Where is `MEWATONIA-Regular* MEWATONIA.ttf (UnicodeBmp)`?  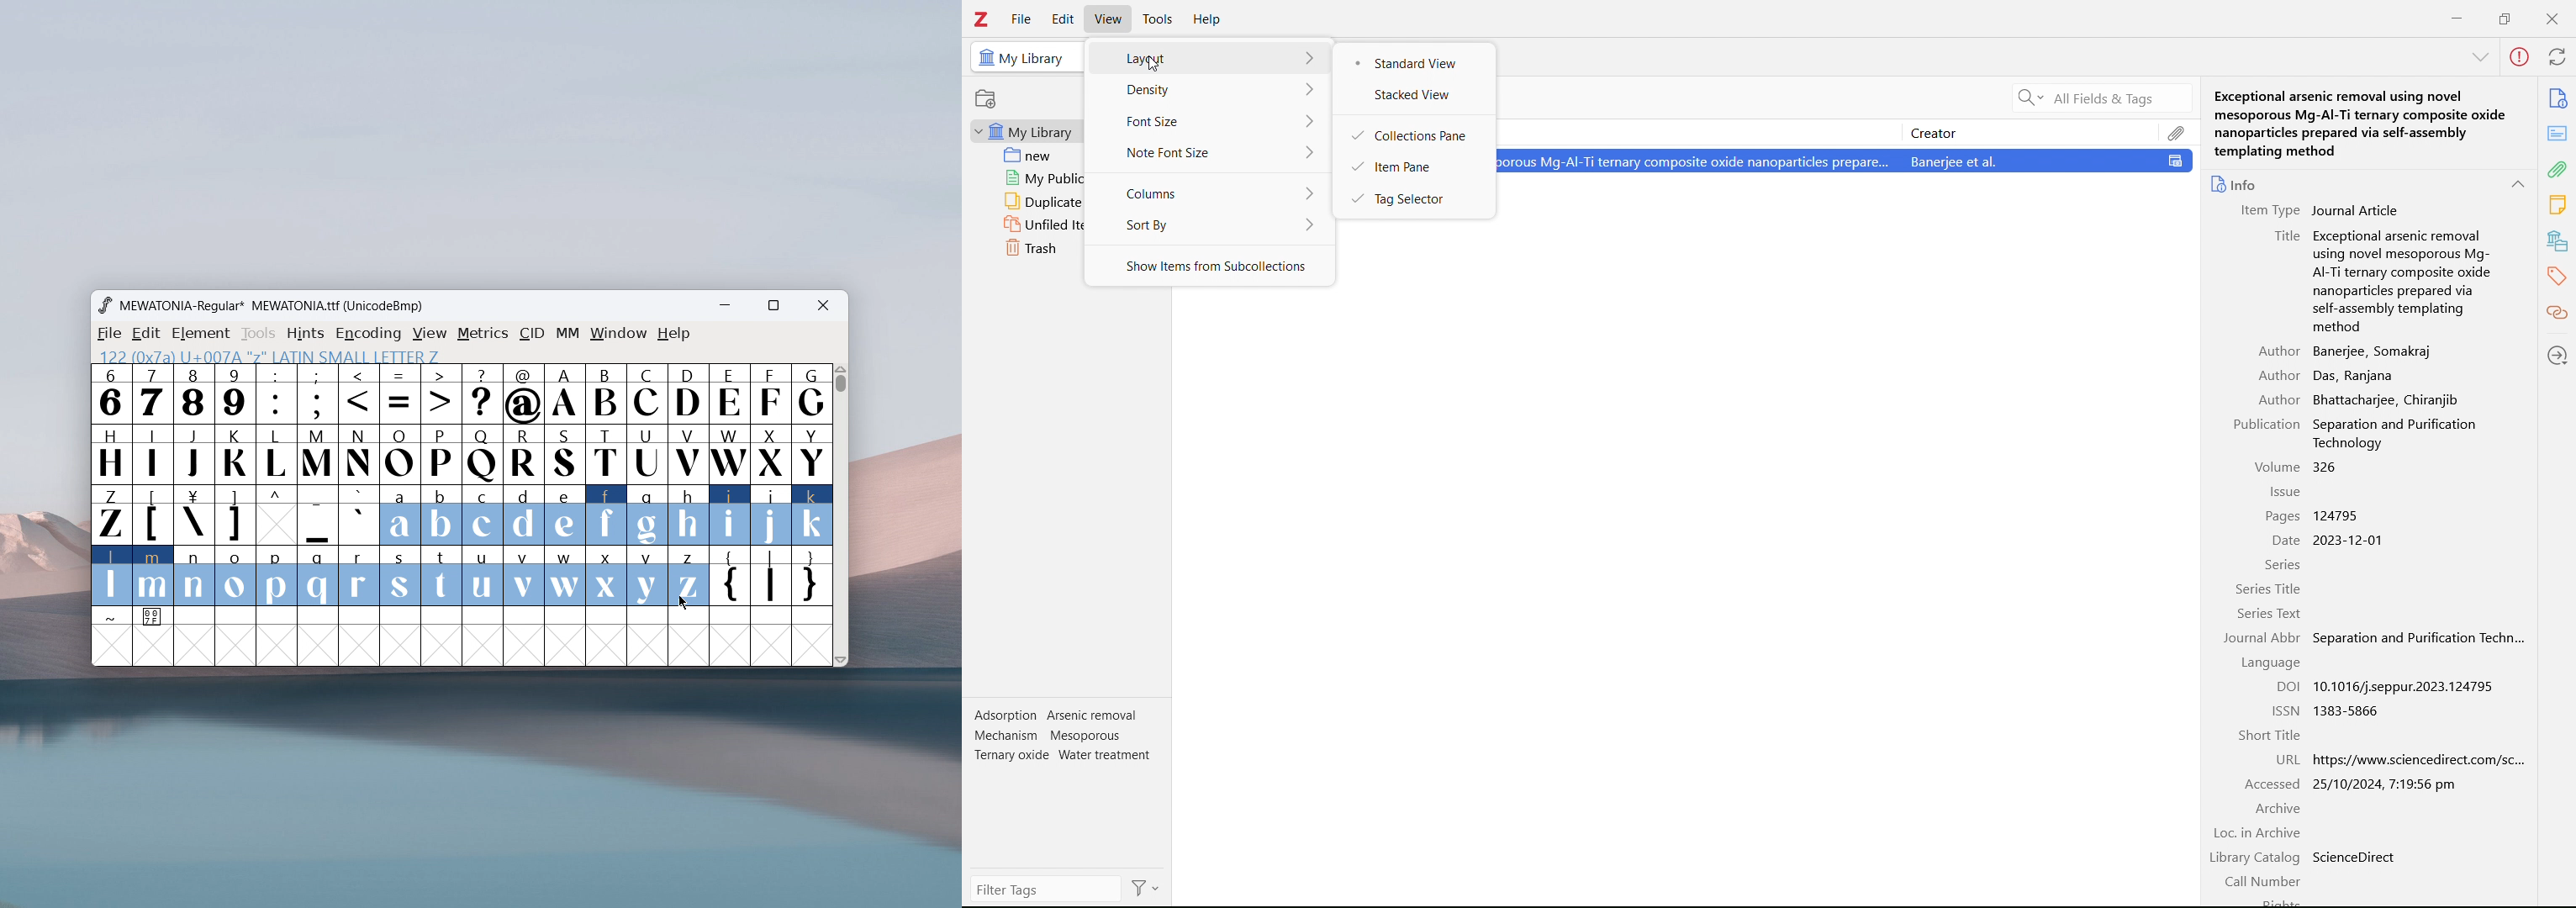 MEWATONIA-Regular* MEWATONIA.ttf (UnicodeBmp) is located at coordinates (274, 306).